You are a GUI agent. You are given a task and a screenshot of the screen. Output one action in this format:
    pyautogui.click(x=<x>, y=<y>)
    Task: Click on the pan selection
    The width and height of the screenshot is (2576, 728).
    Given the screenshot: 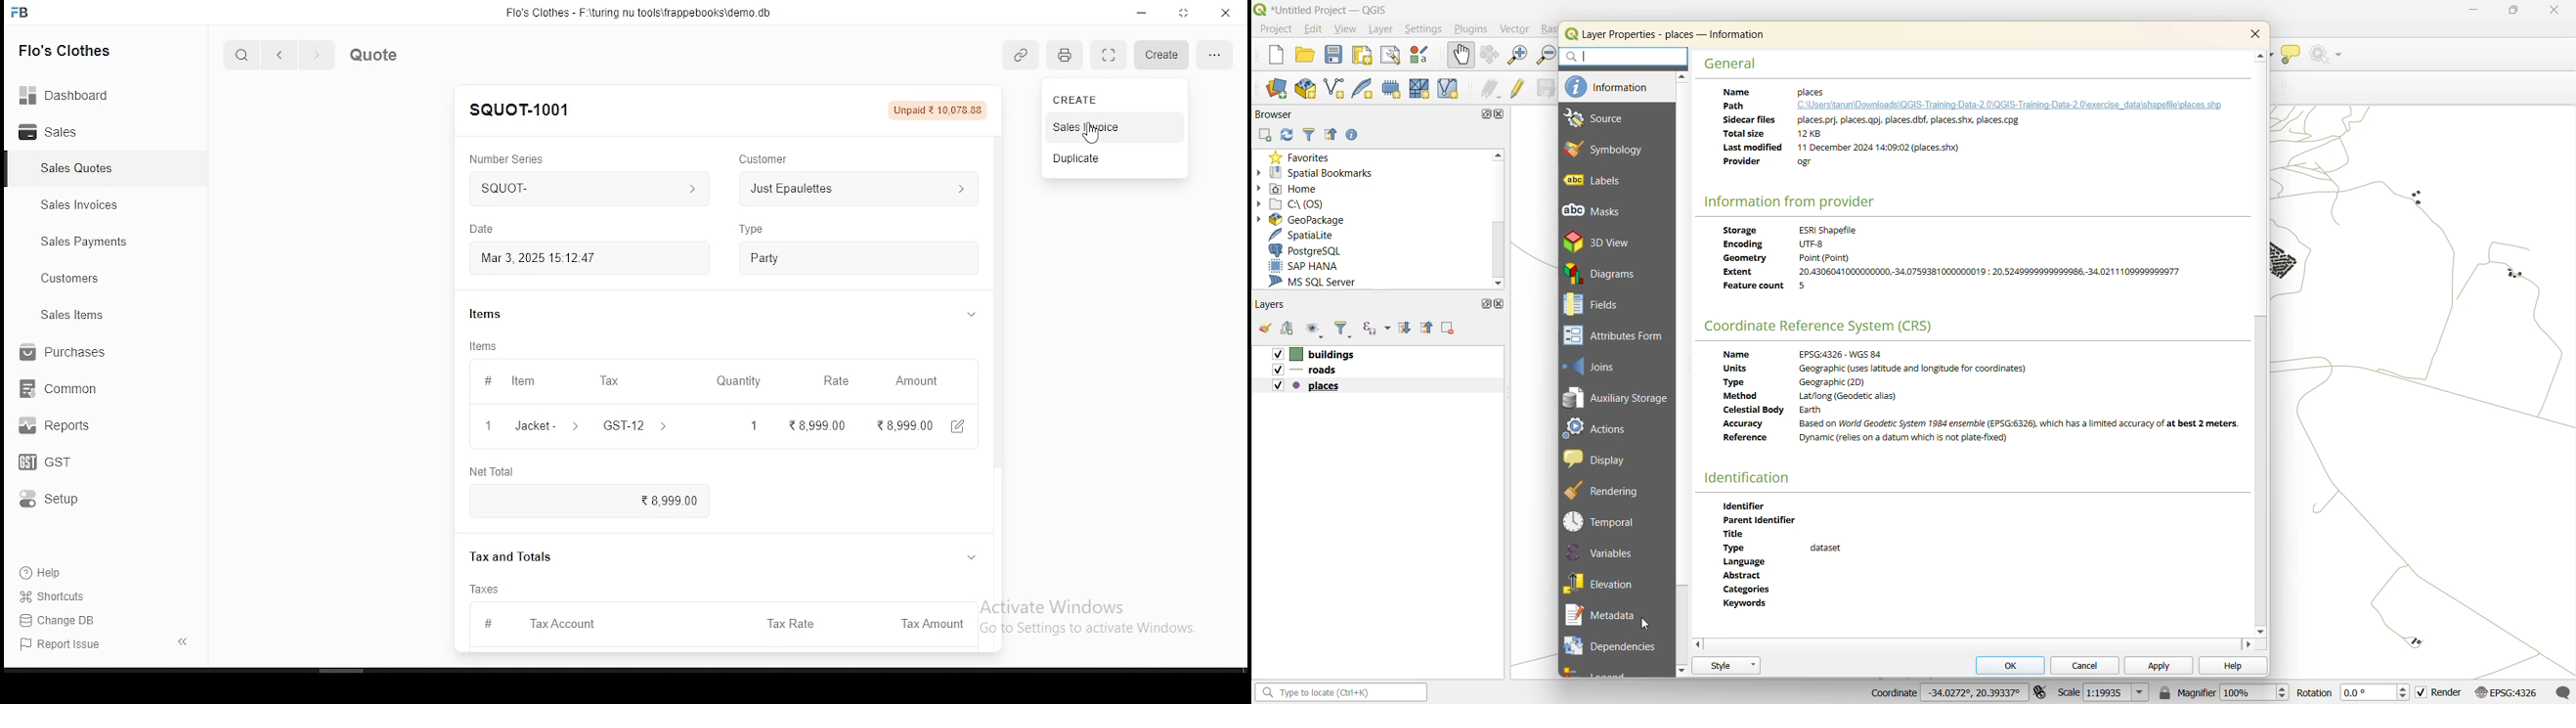 What is the action you would take?
    pyautogui.click(x=1489, y=55)
    